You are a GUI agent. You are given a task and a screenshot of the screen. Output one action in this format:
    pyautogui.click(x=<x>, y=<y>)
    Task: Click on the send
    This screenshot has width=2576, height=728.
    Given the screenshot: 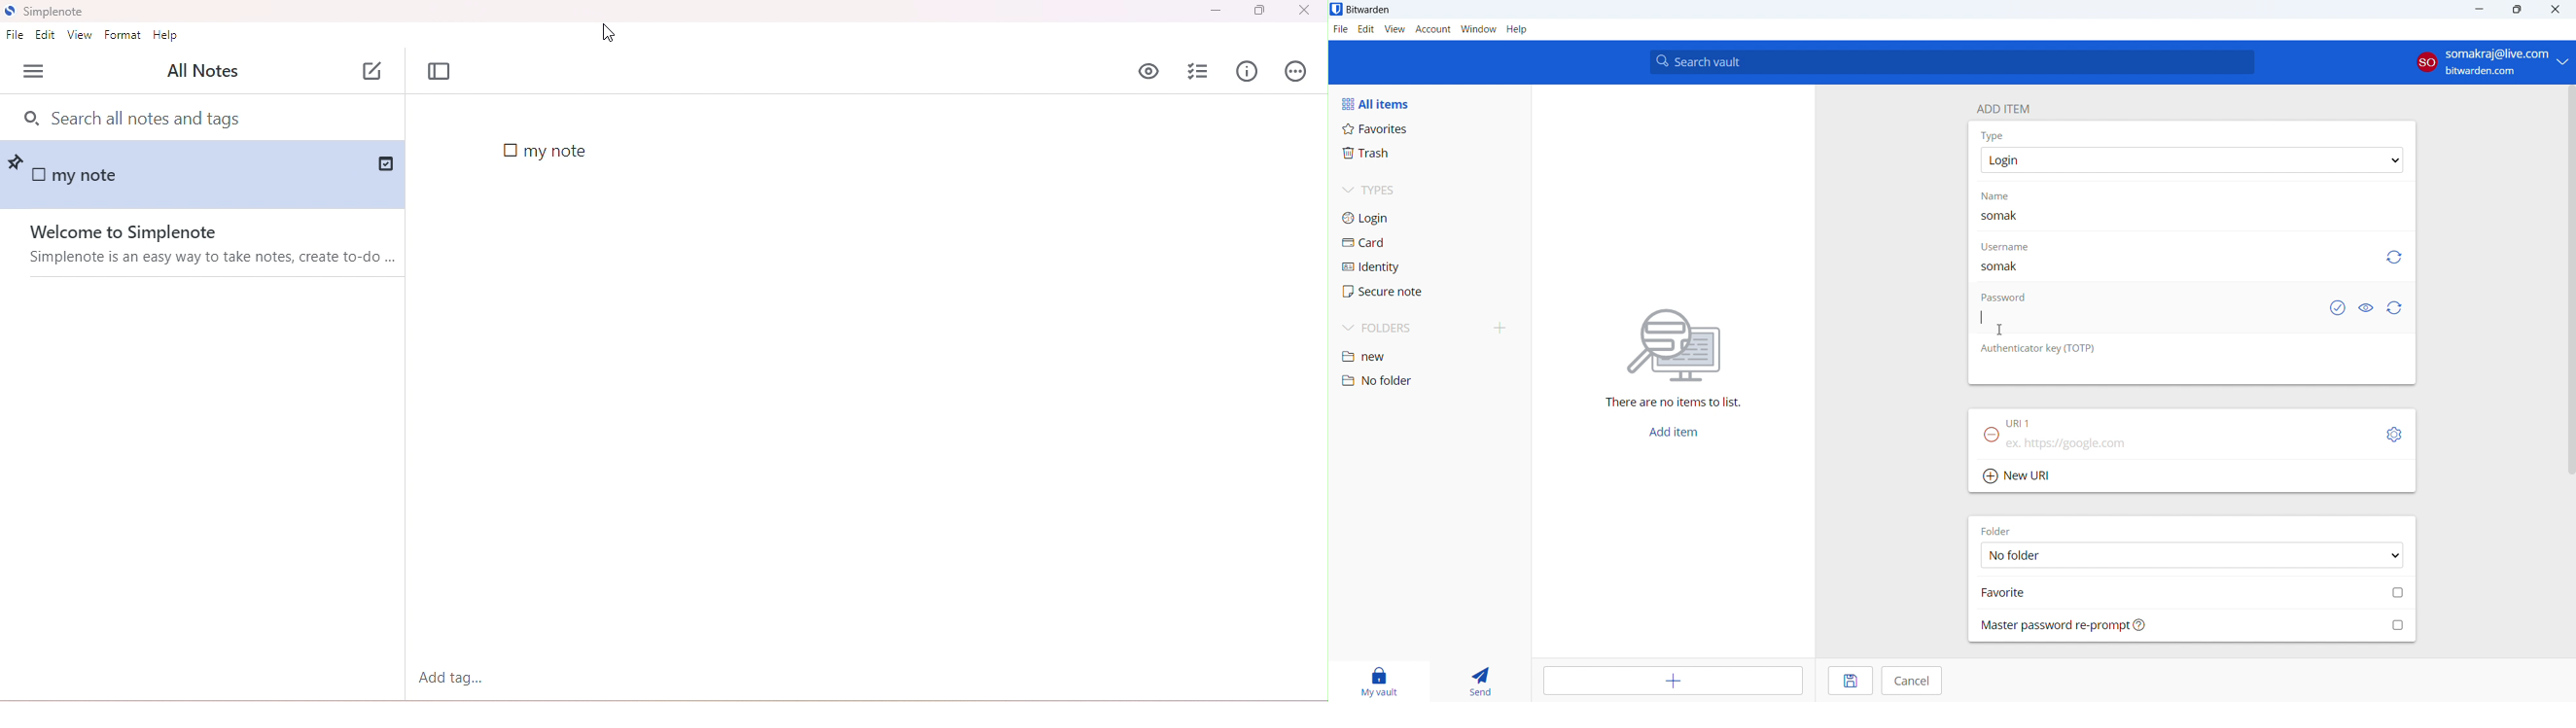 What is the action you would take?
    pyautogui.click(x=1479, y=681)
    